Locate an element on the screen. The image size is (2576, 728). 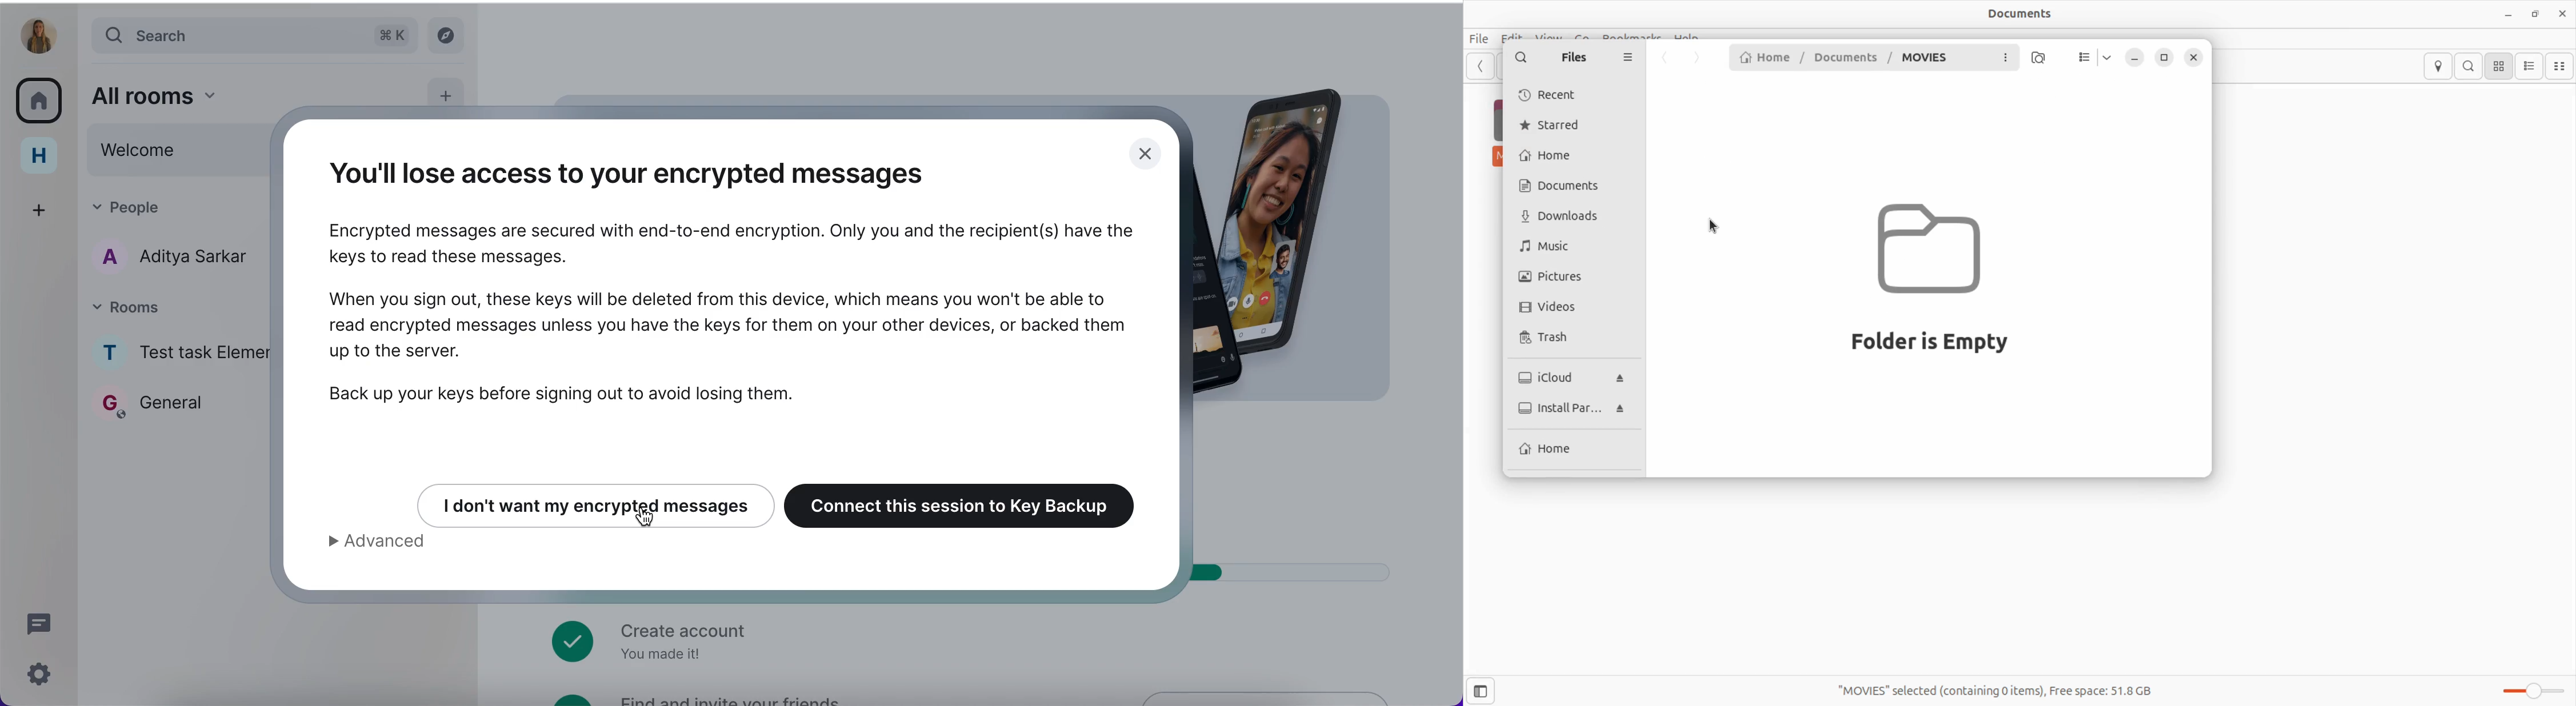
Documents is located at coordinates (2030, 14).